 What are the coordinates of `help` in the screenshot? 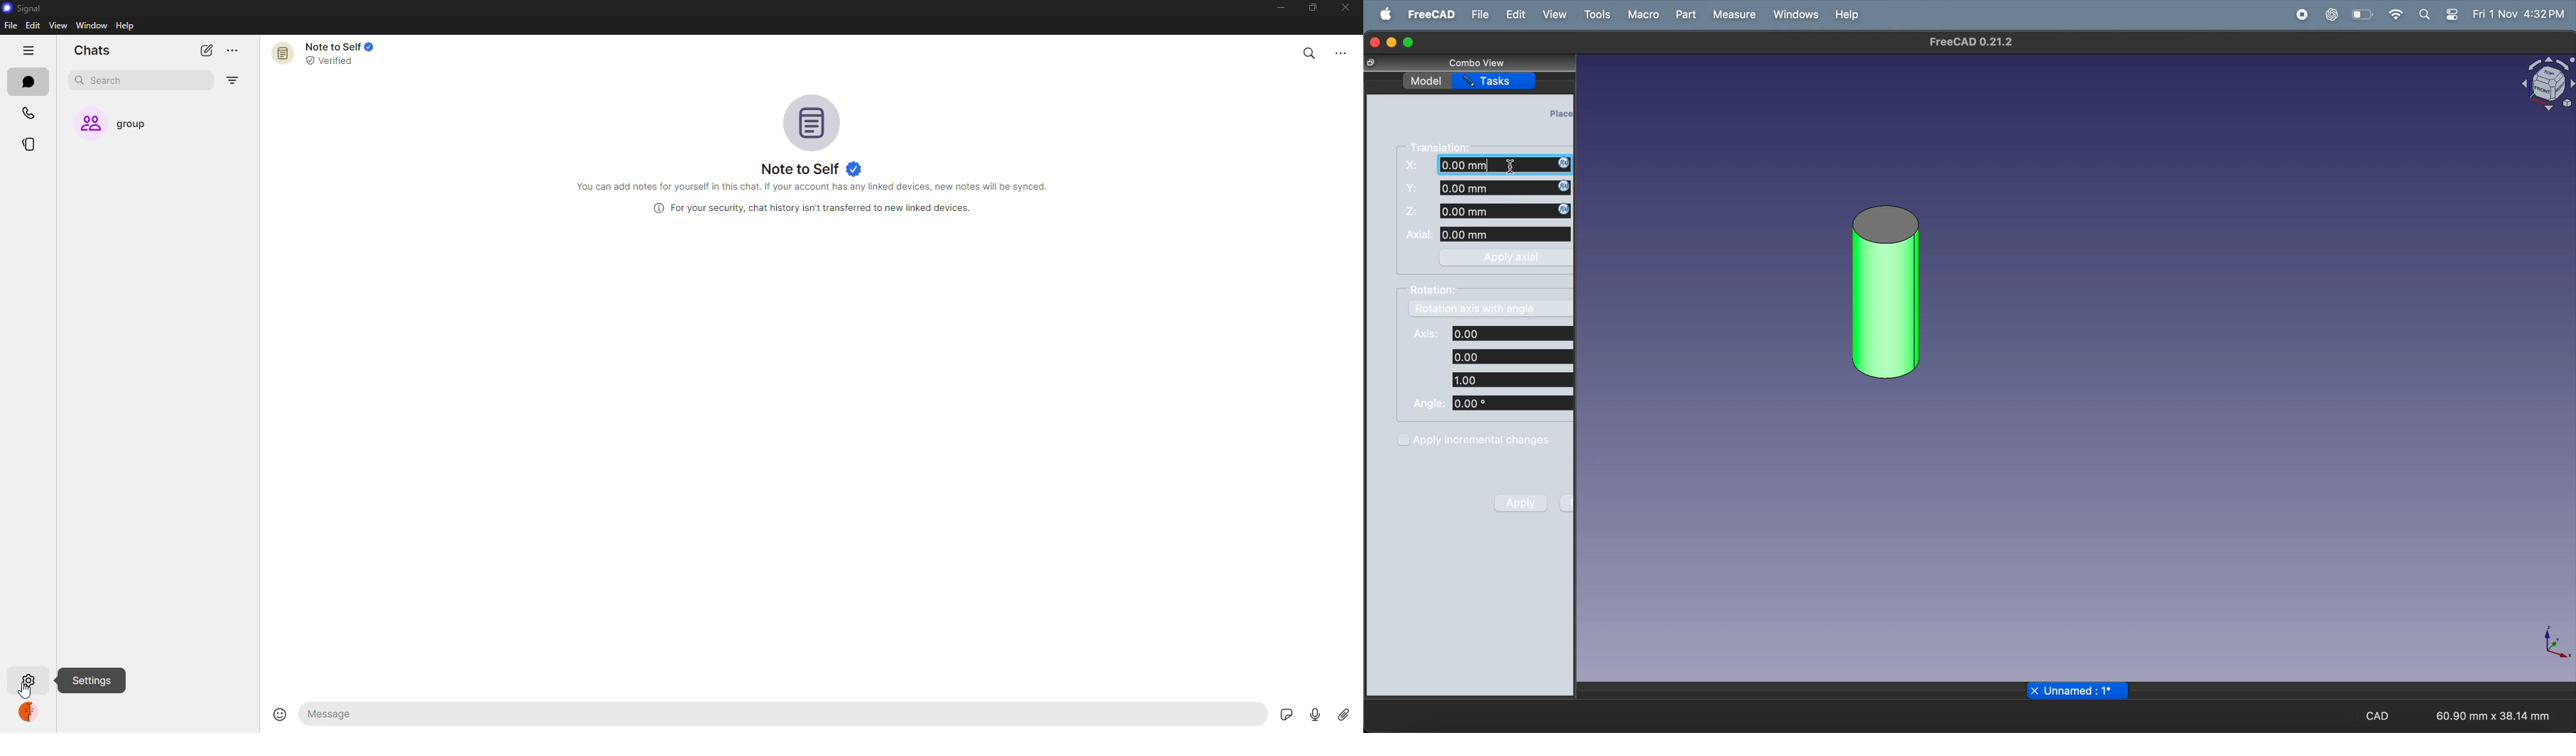 It's located at (1845, 17).